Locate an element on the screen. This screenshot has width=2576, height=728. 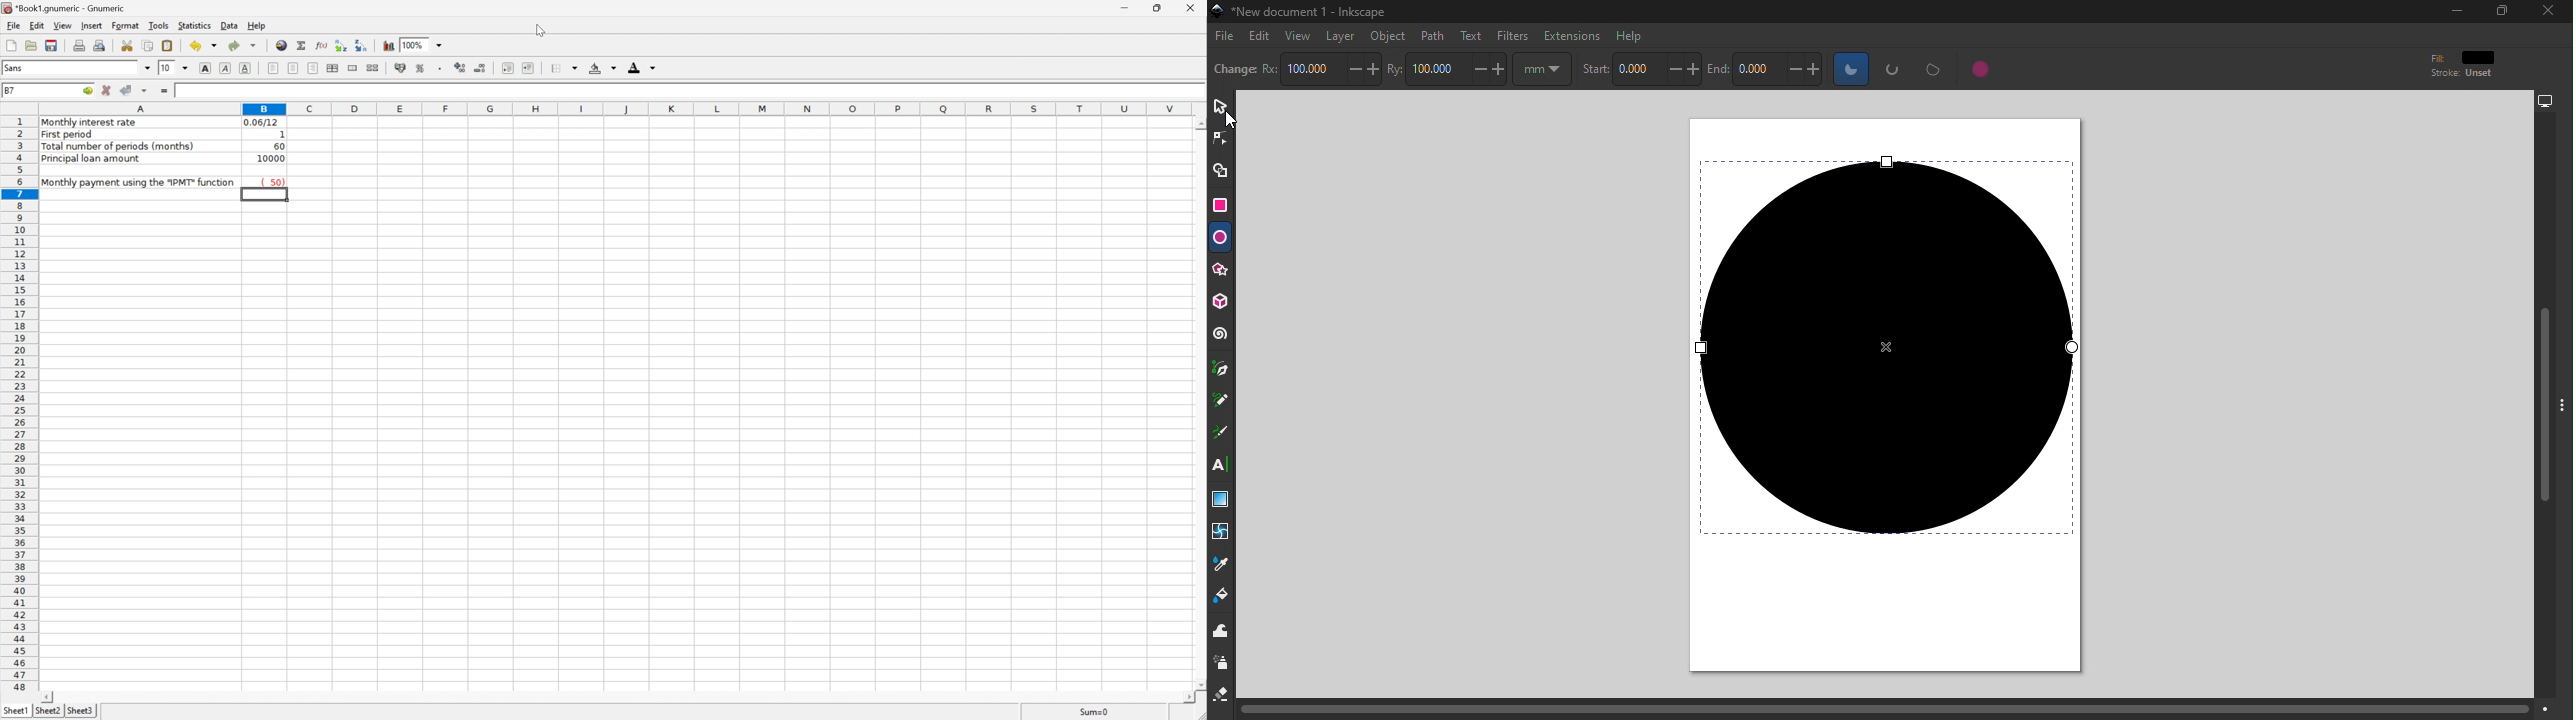
Ry is located at coordinates (1394, 67).